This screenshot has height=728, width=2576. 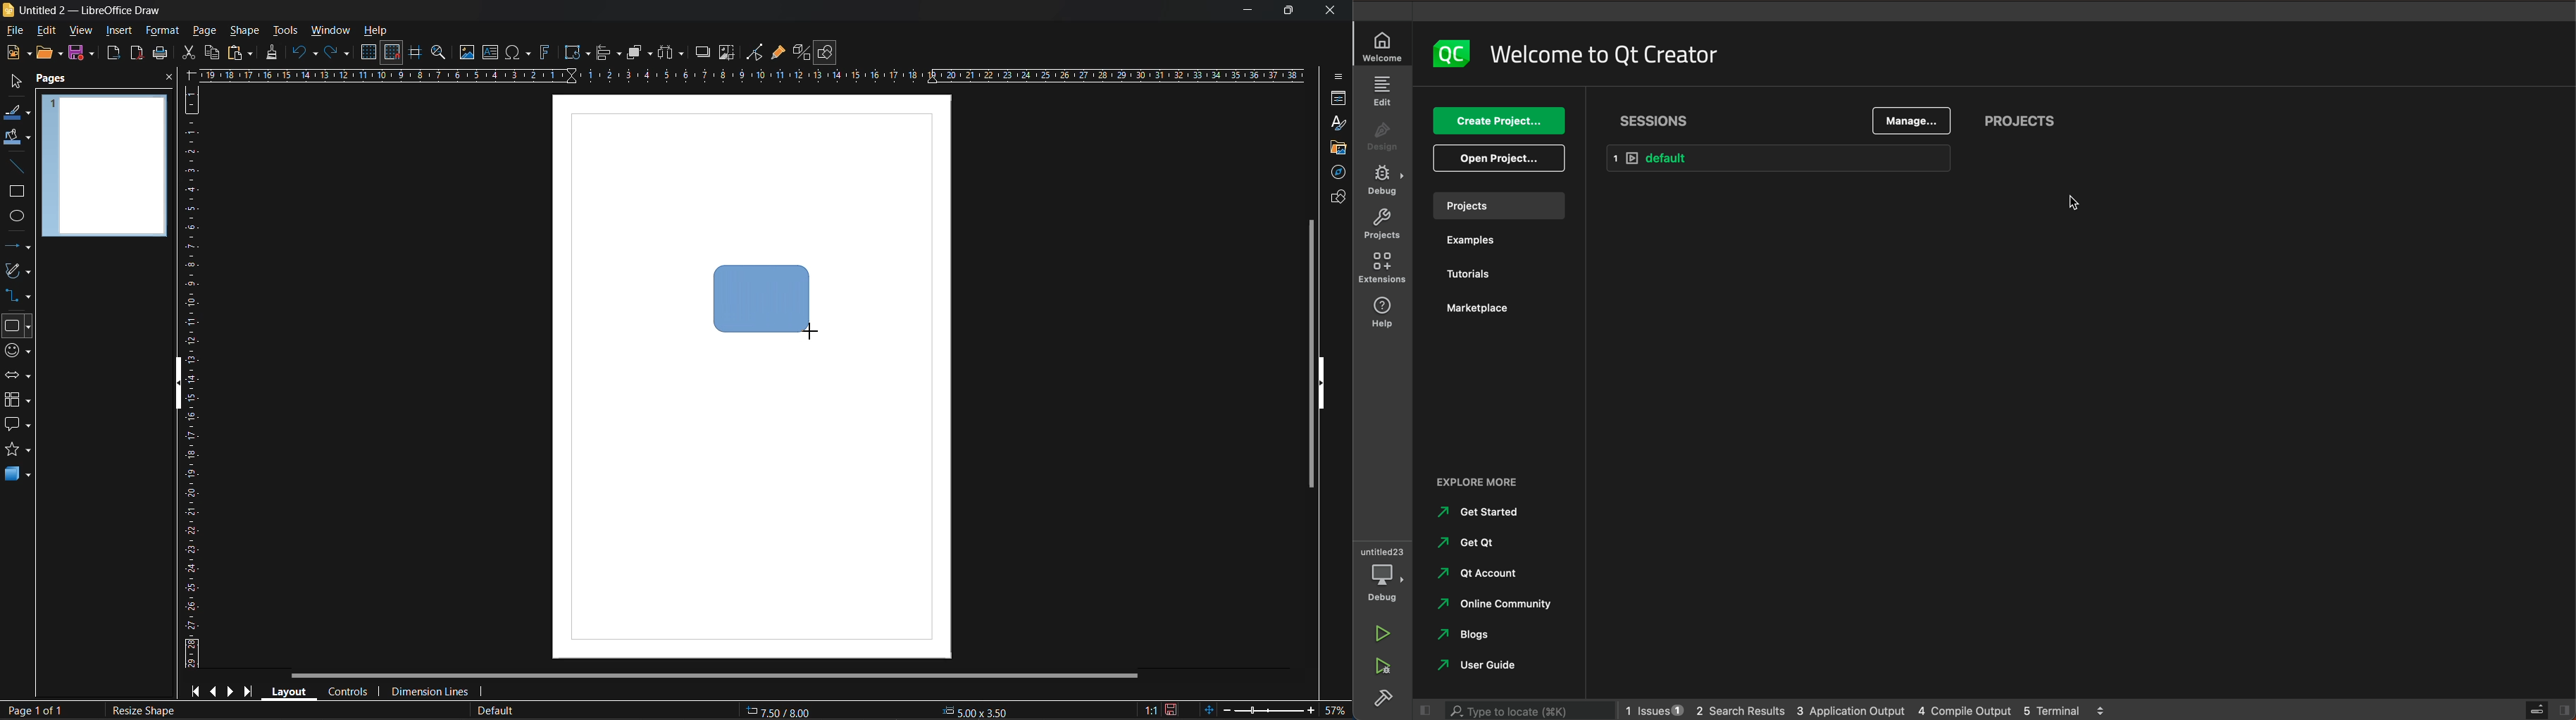 What do you see at coordinates (80, 52) in the screenshot?
I see `save` at bounding box center [80, 52].